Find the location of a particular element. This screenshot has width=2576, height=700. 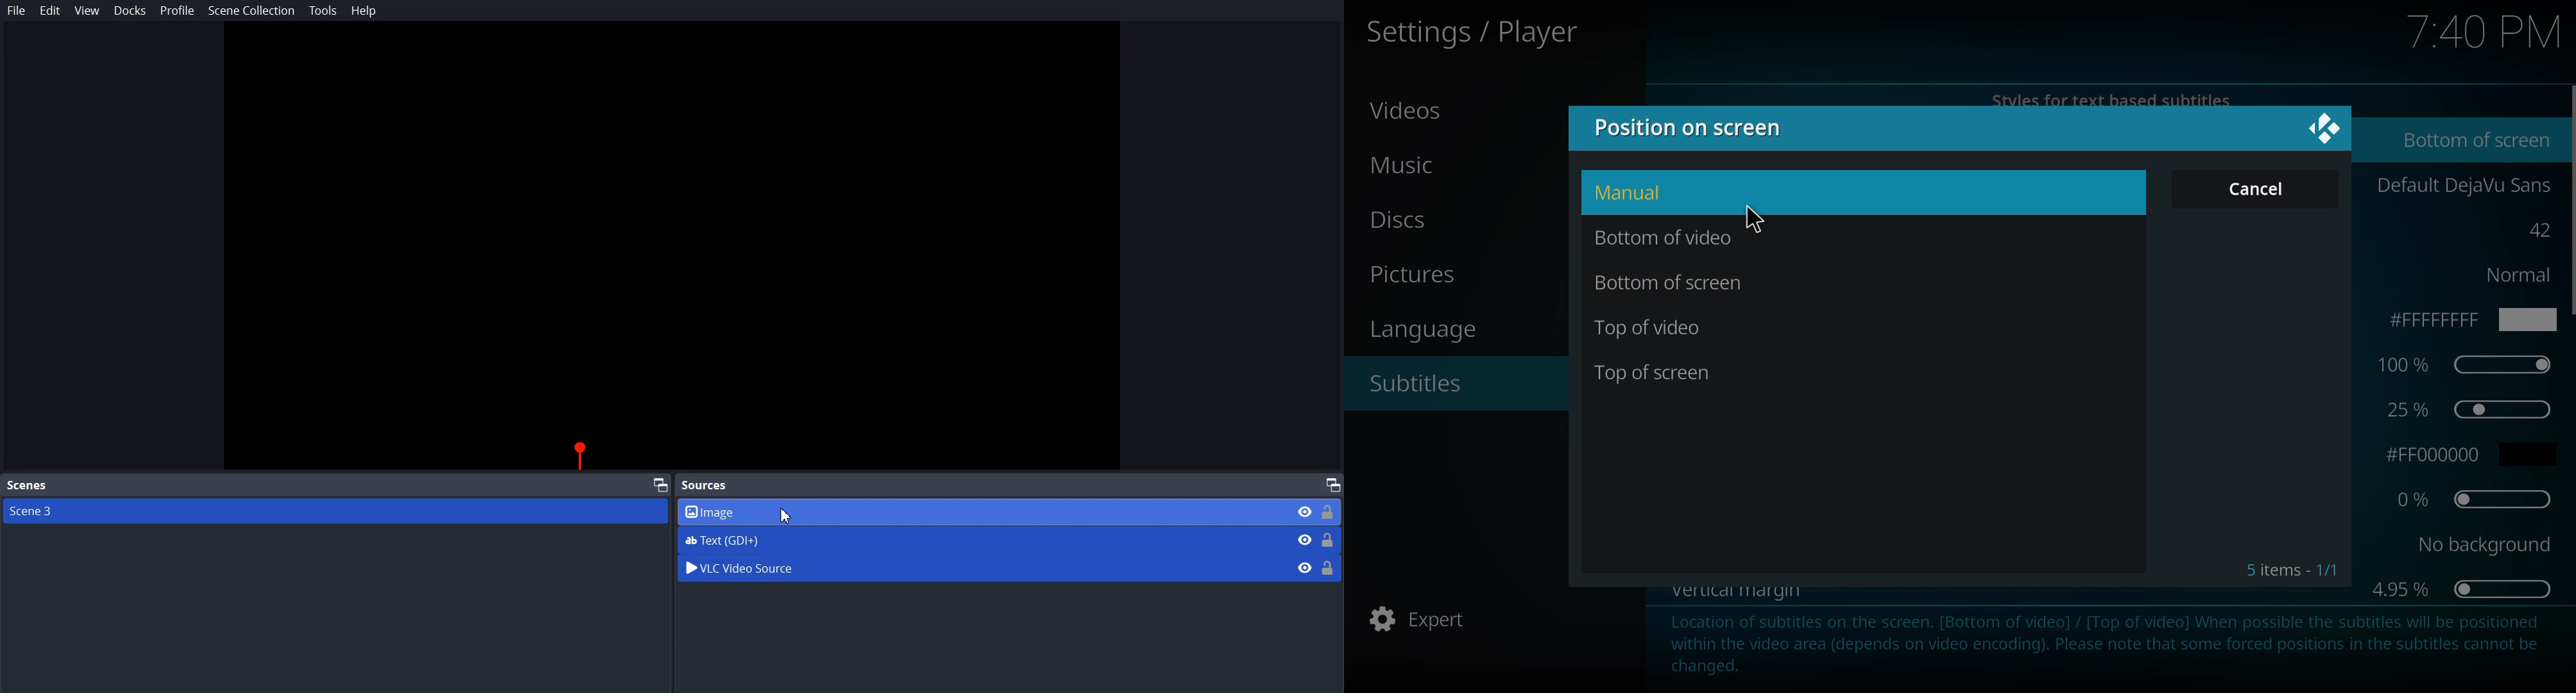

Docks is located at coordinates (130, 10).